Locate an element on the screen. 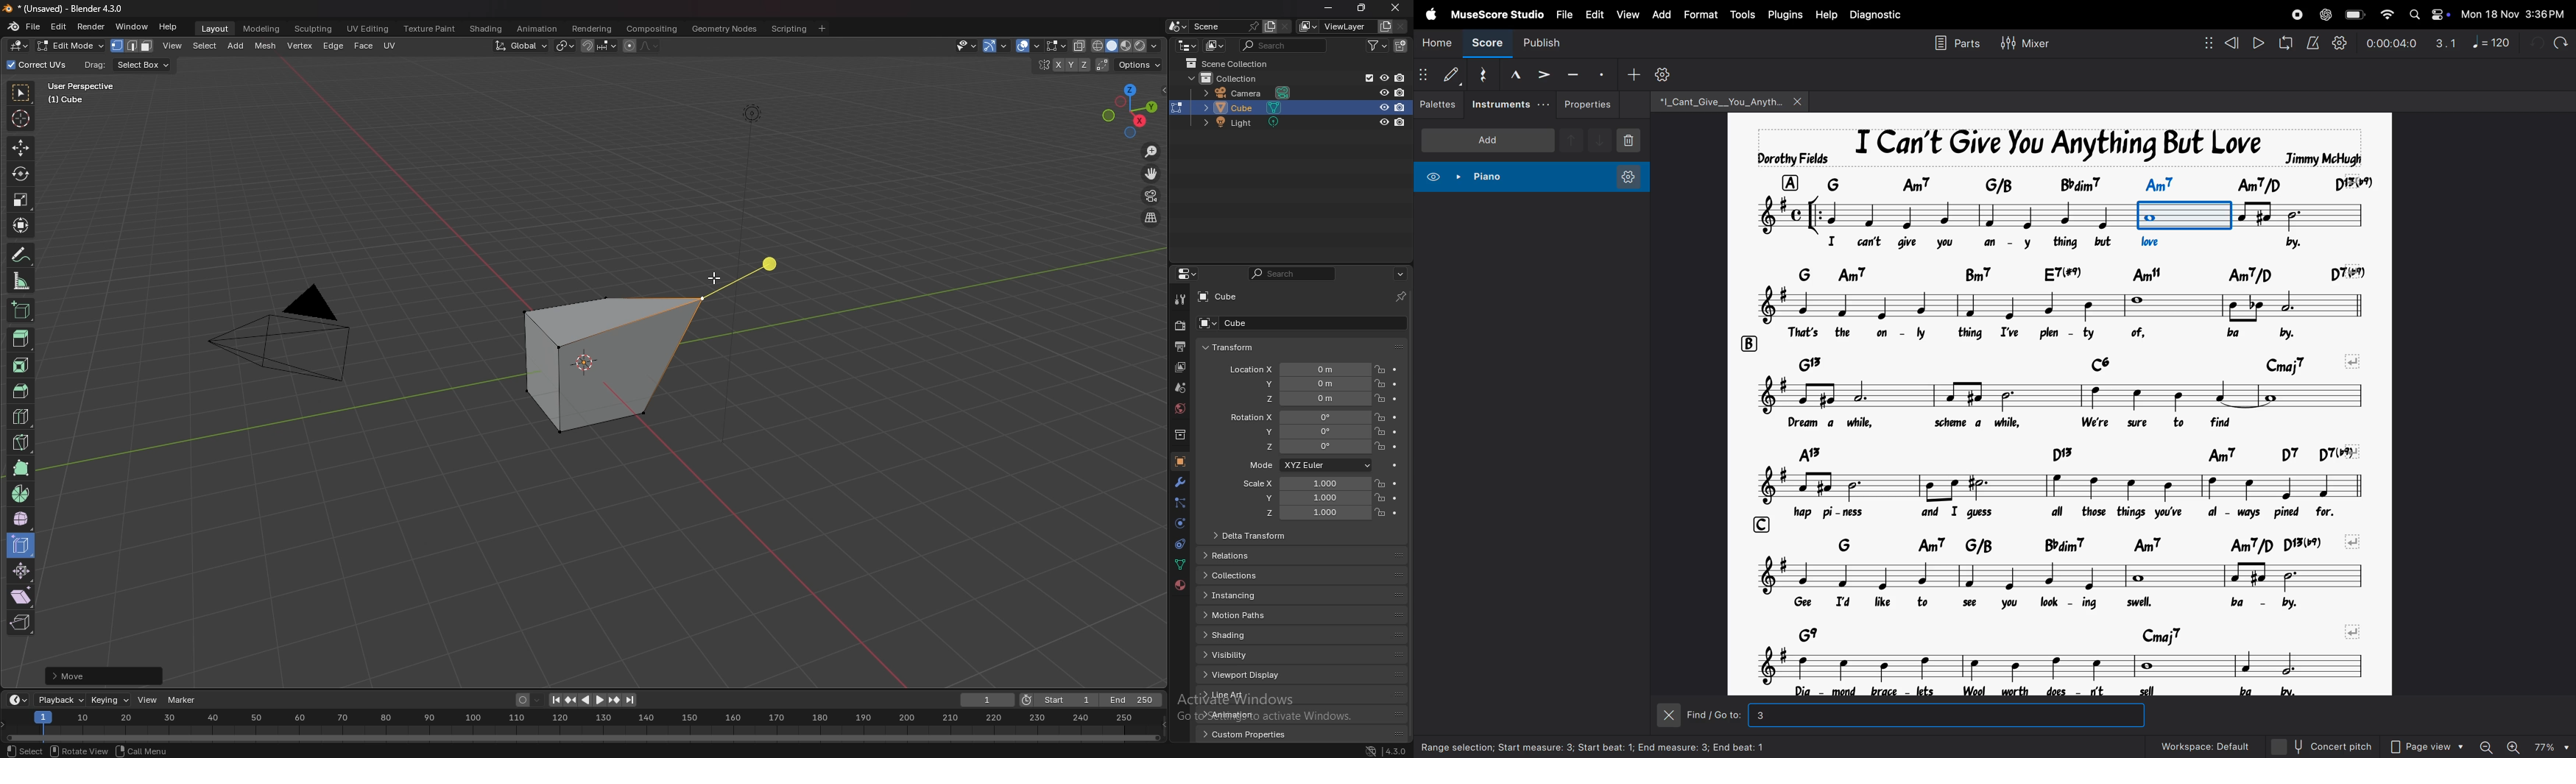 Image resolution: width=2576 pixels, height=784 pixels. 3 is located at coordinates (1763, 716).